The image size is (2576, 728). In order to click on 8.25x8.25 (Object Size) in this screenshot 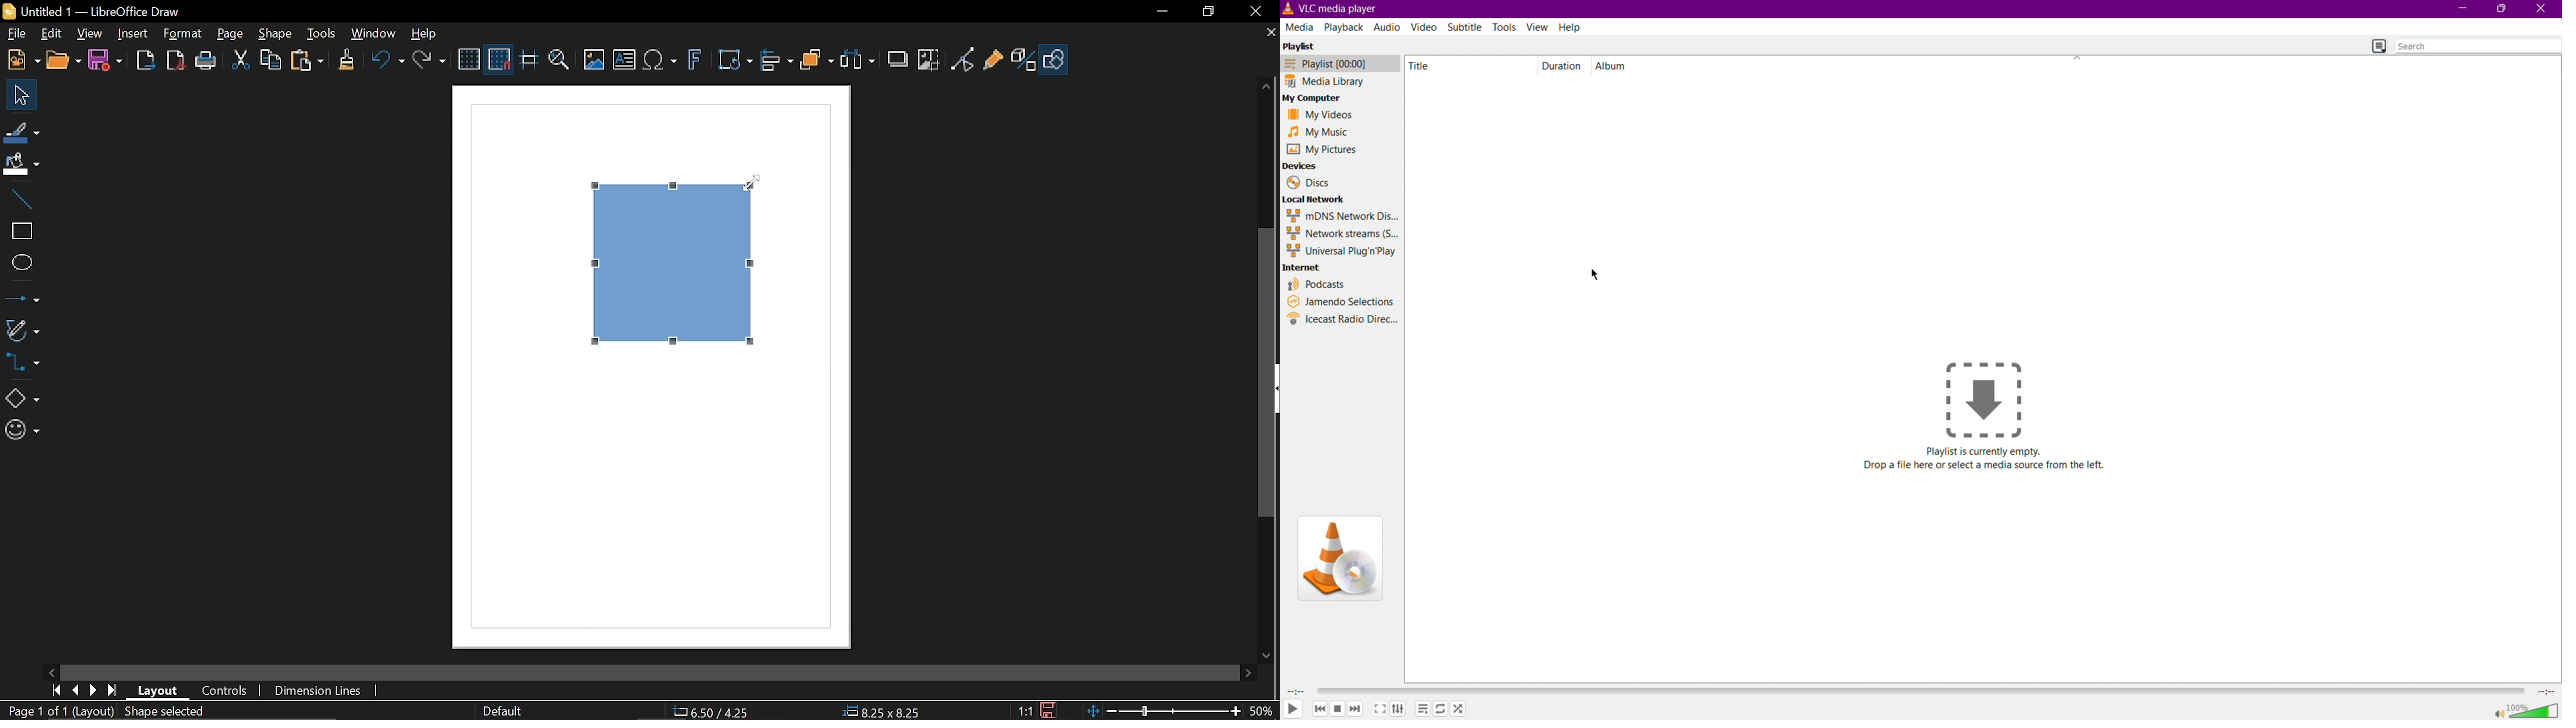, I will do `click(880, 712)`.